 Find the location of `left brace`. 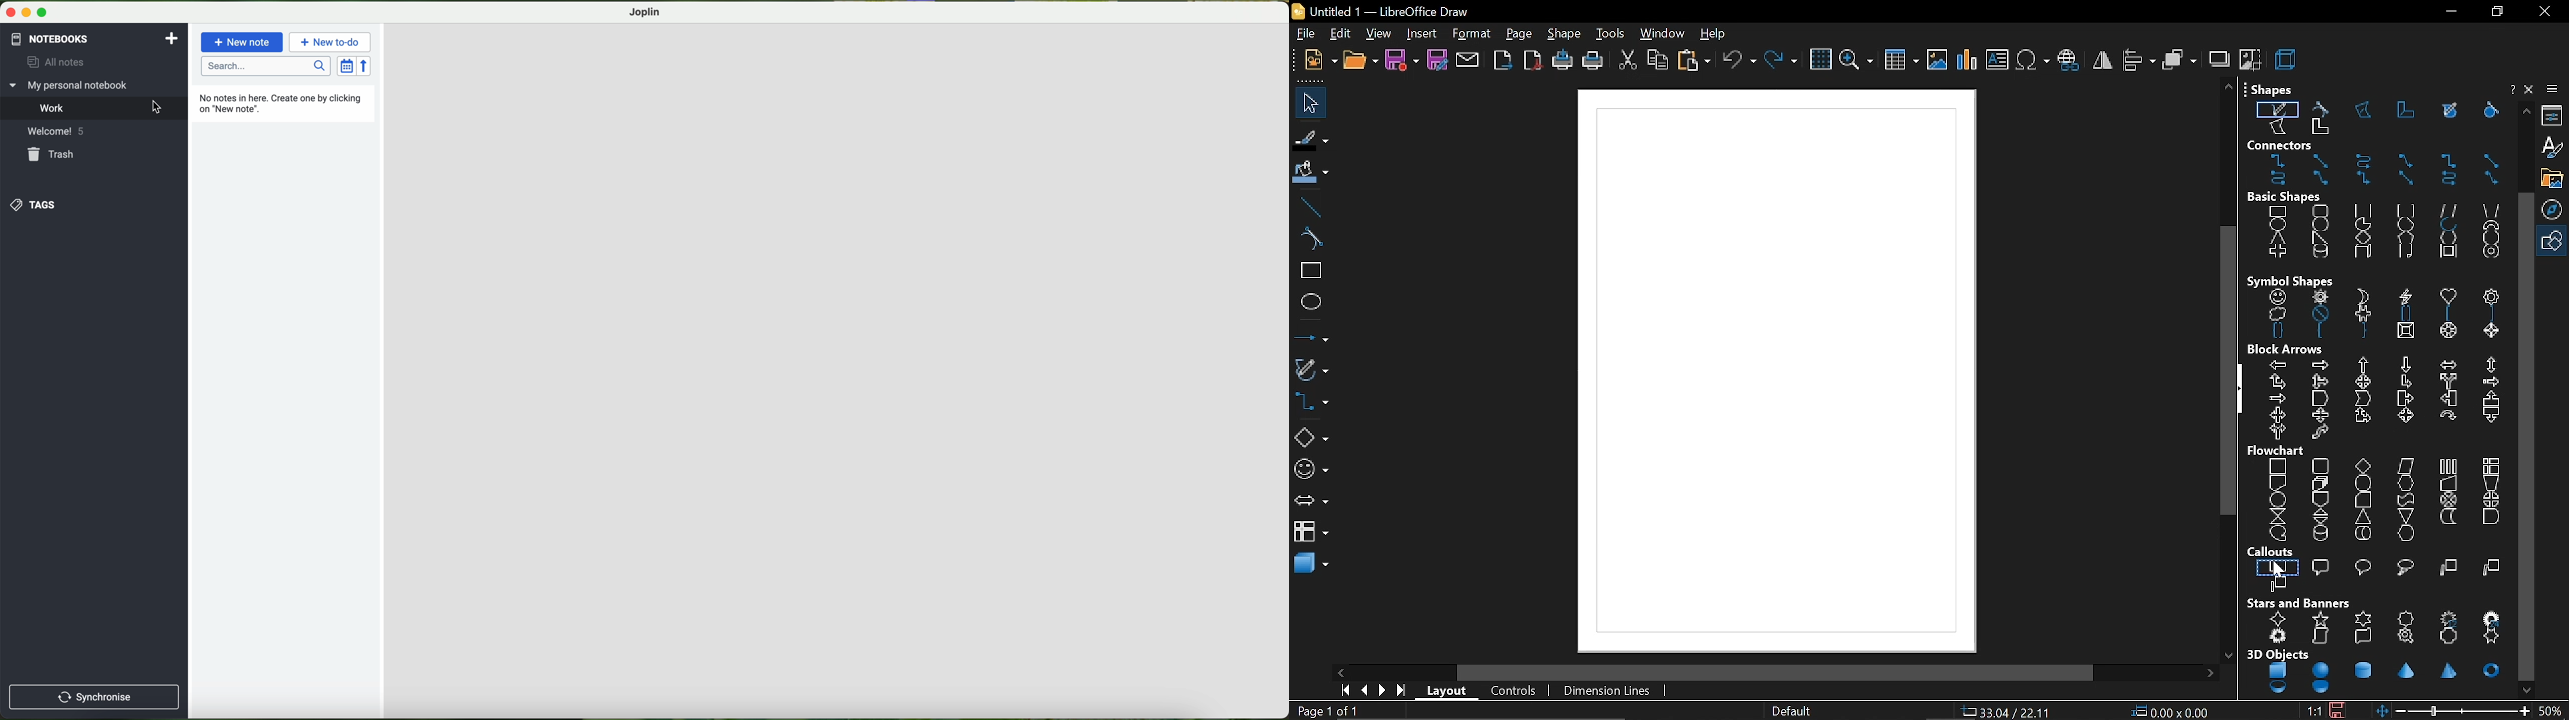

left brace is located at coordinates (2318, 334).